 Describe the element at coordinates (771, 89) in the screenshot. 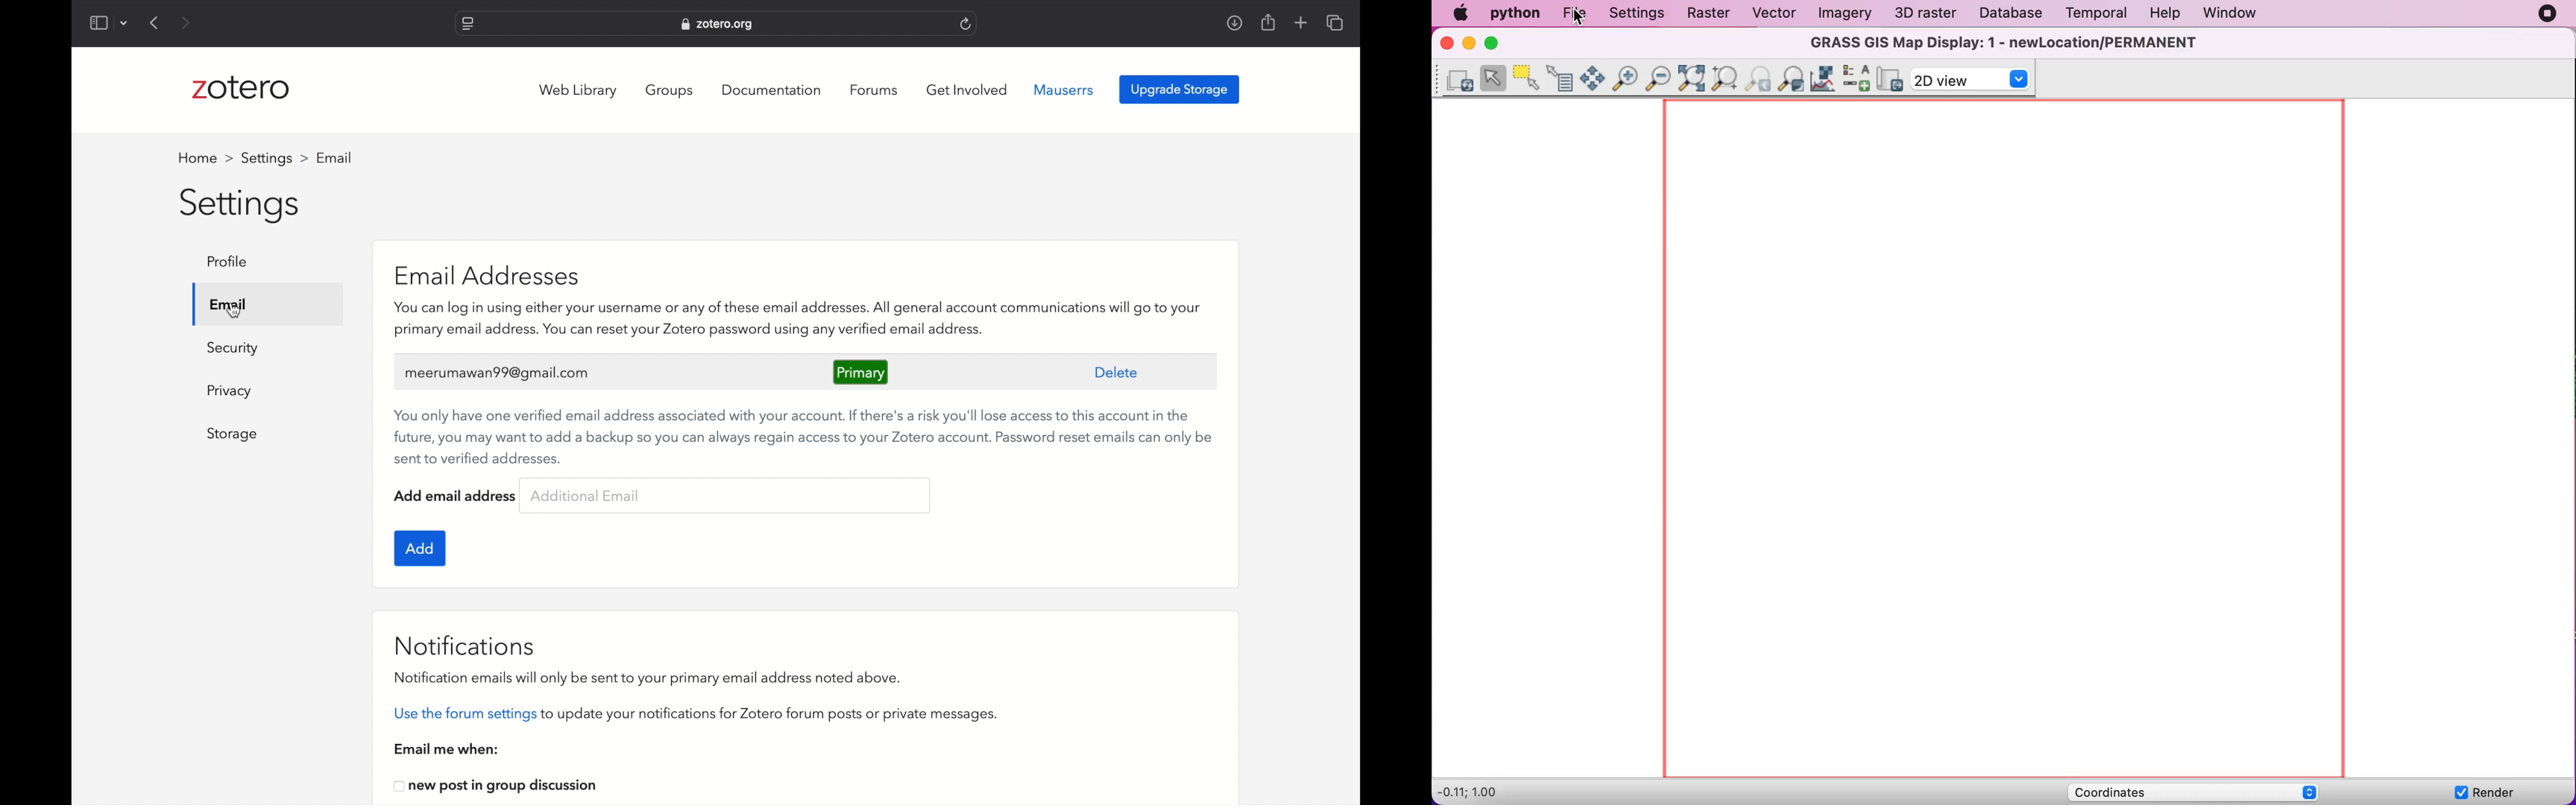

I see `documentation` at that location.